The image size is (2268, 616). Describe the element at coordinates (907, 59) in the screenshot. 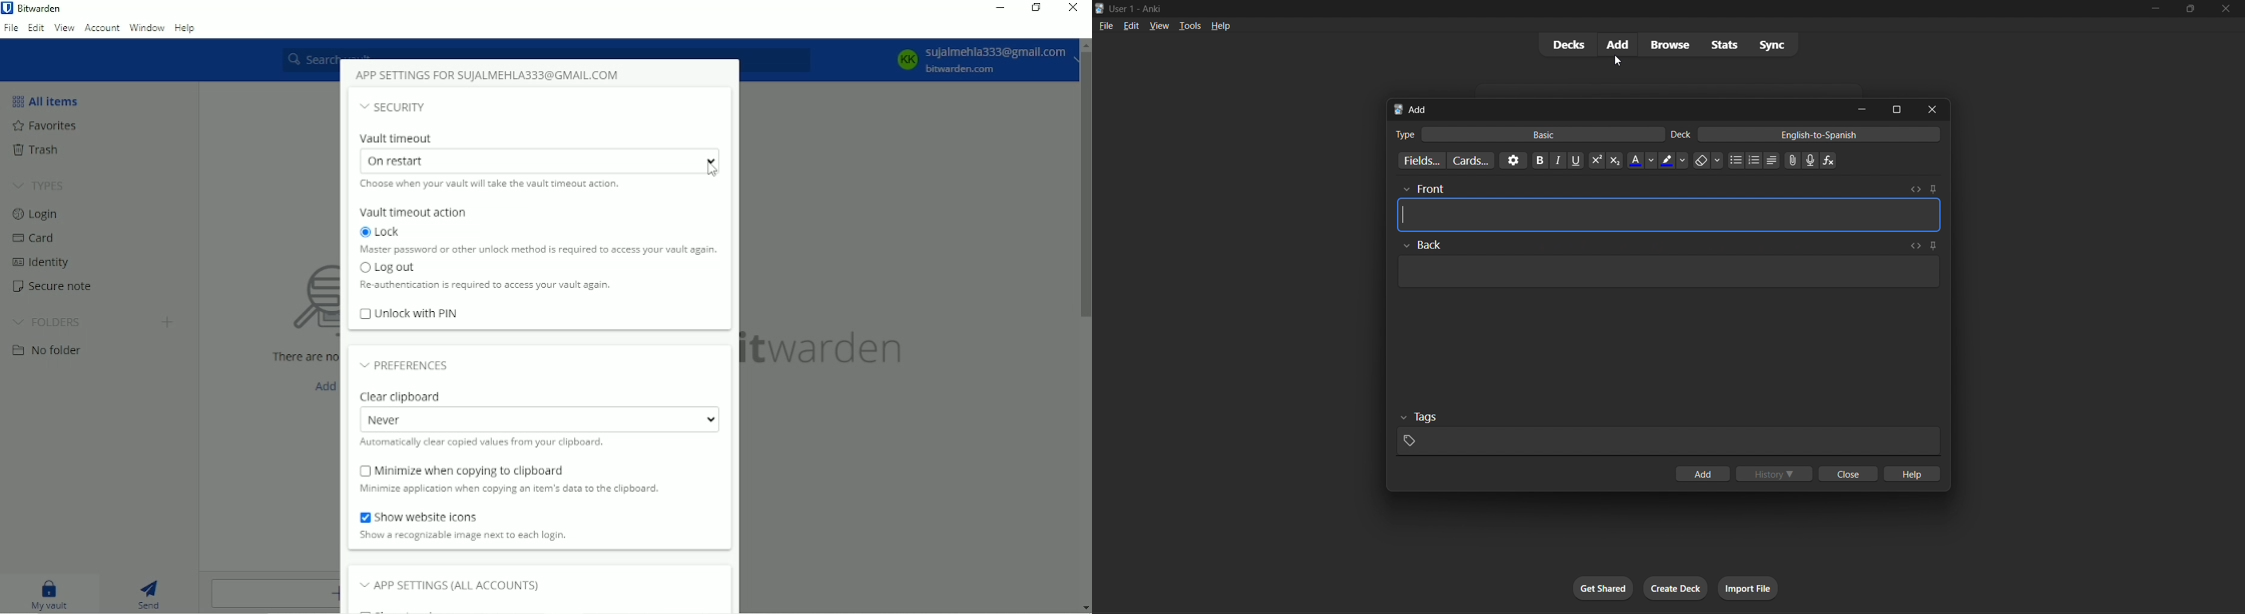

I see `KK ` at that location.